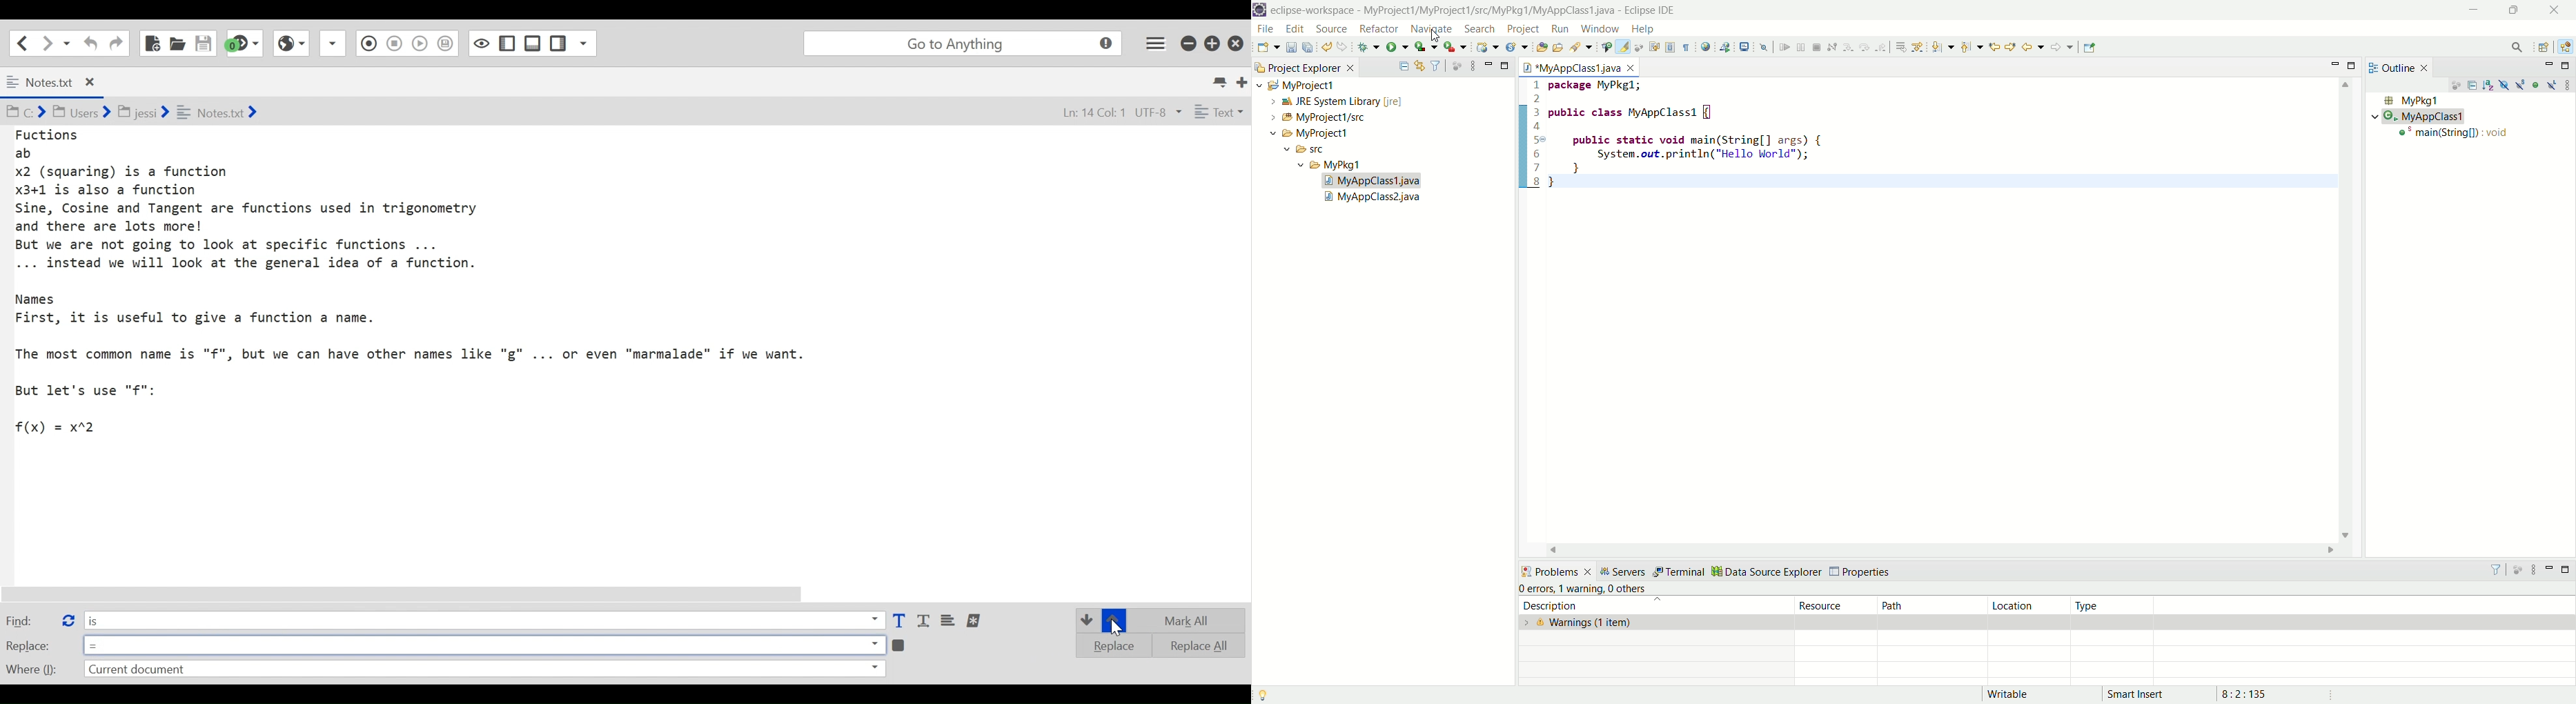  I want to click on sort, so click(2490, 84).